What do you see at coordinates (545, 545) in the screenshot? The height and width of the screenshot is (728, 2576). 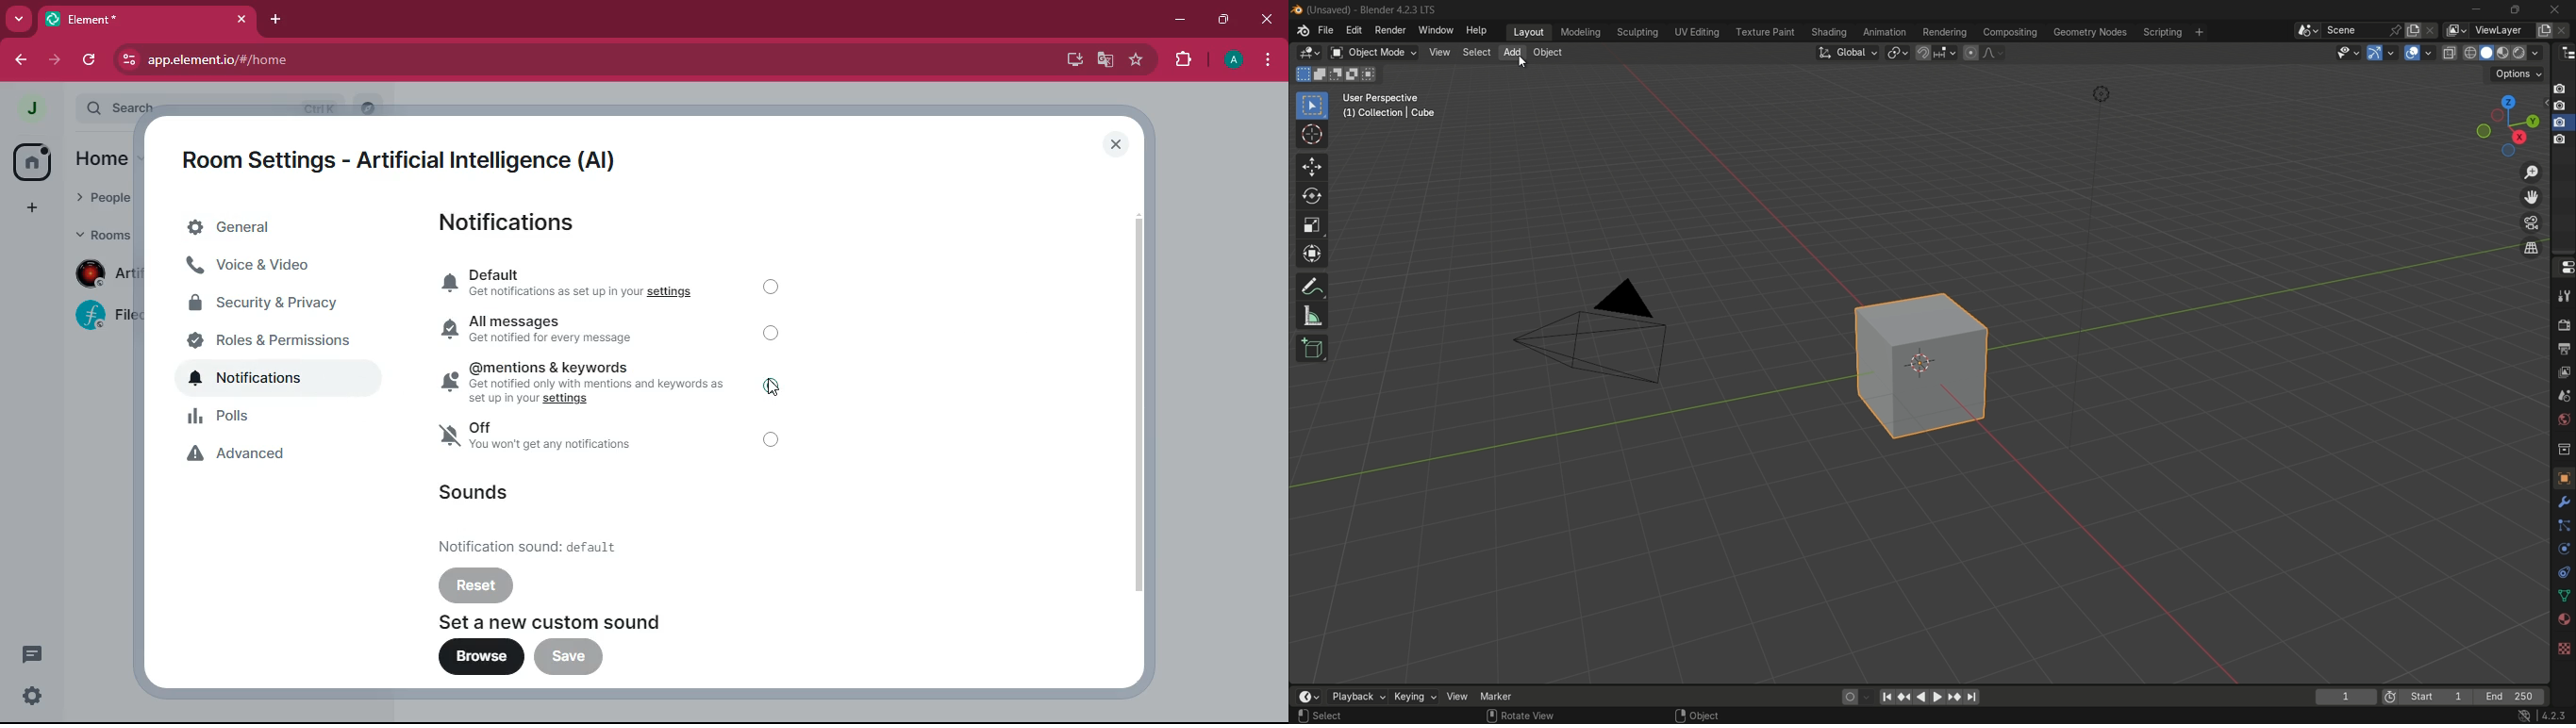 I see `default` at bounding box center [545, 545].